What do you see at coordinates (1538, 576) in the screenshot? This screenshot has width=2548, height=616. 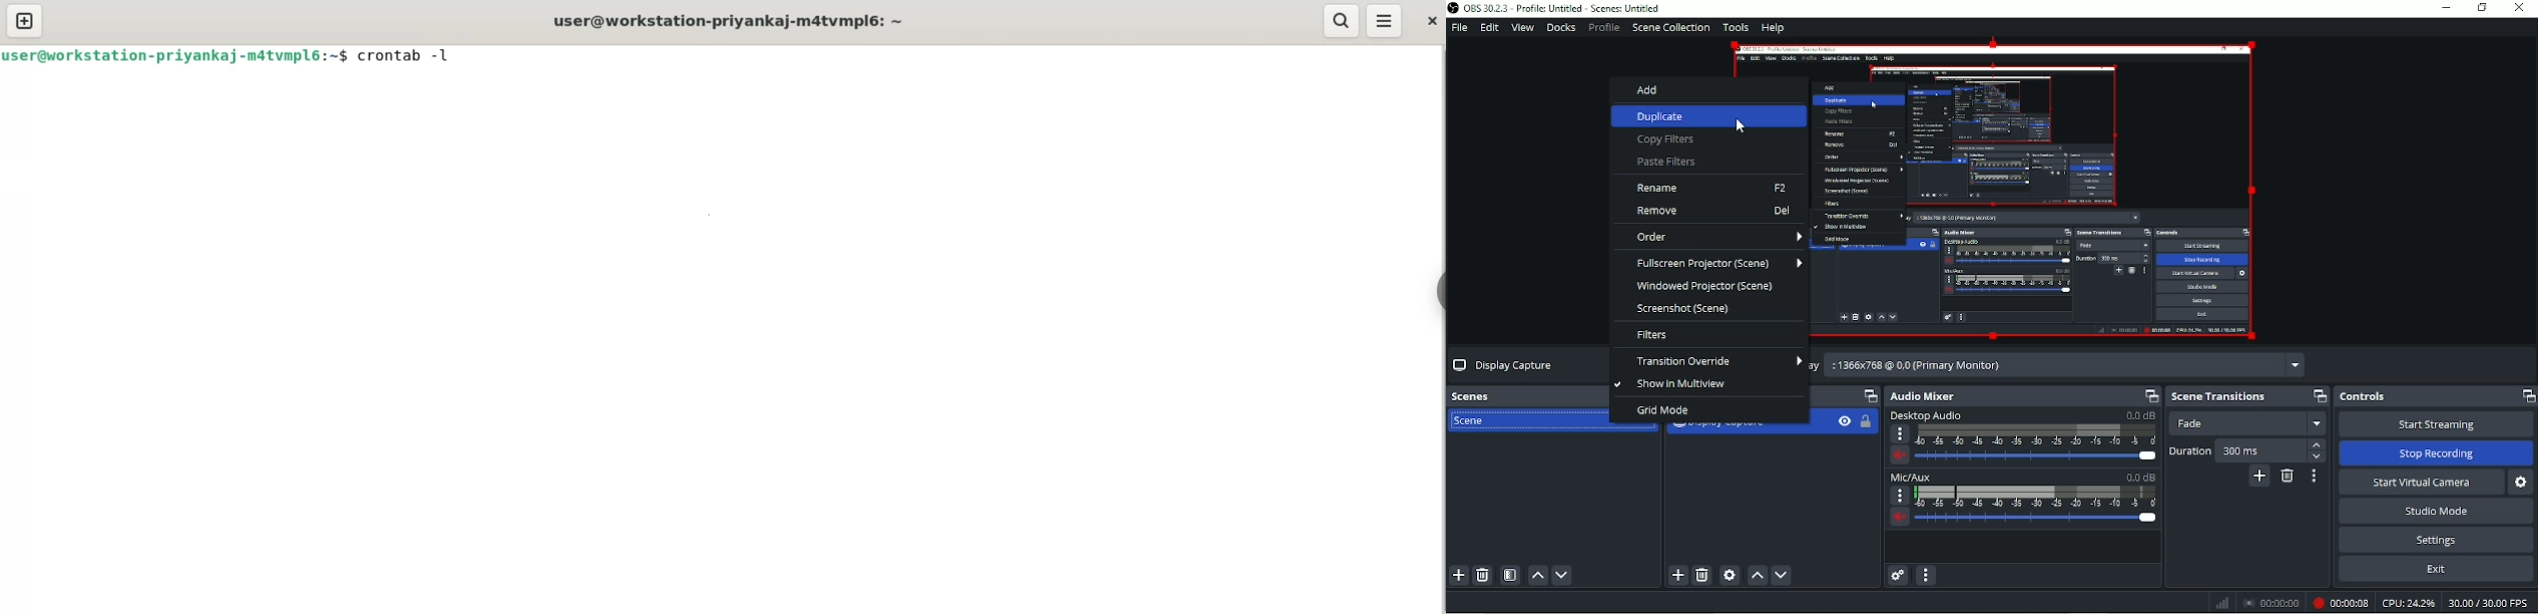 I see `Move scene up` at bounding box center [1538, 576].